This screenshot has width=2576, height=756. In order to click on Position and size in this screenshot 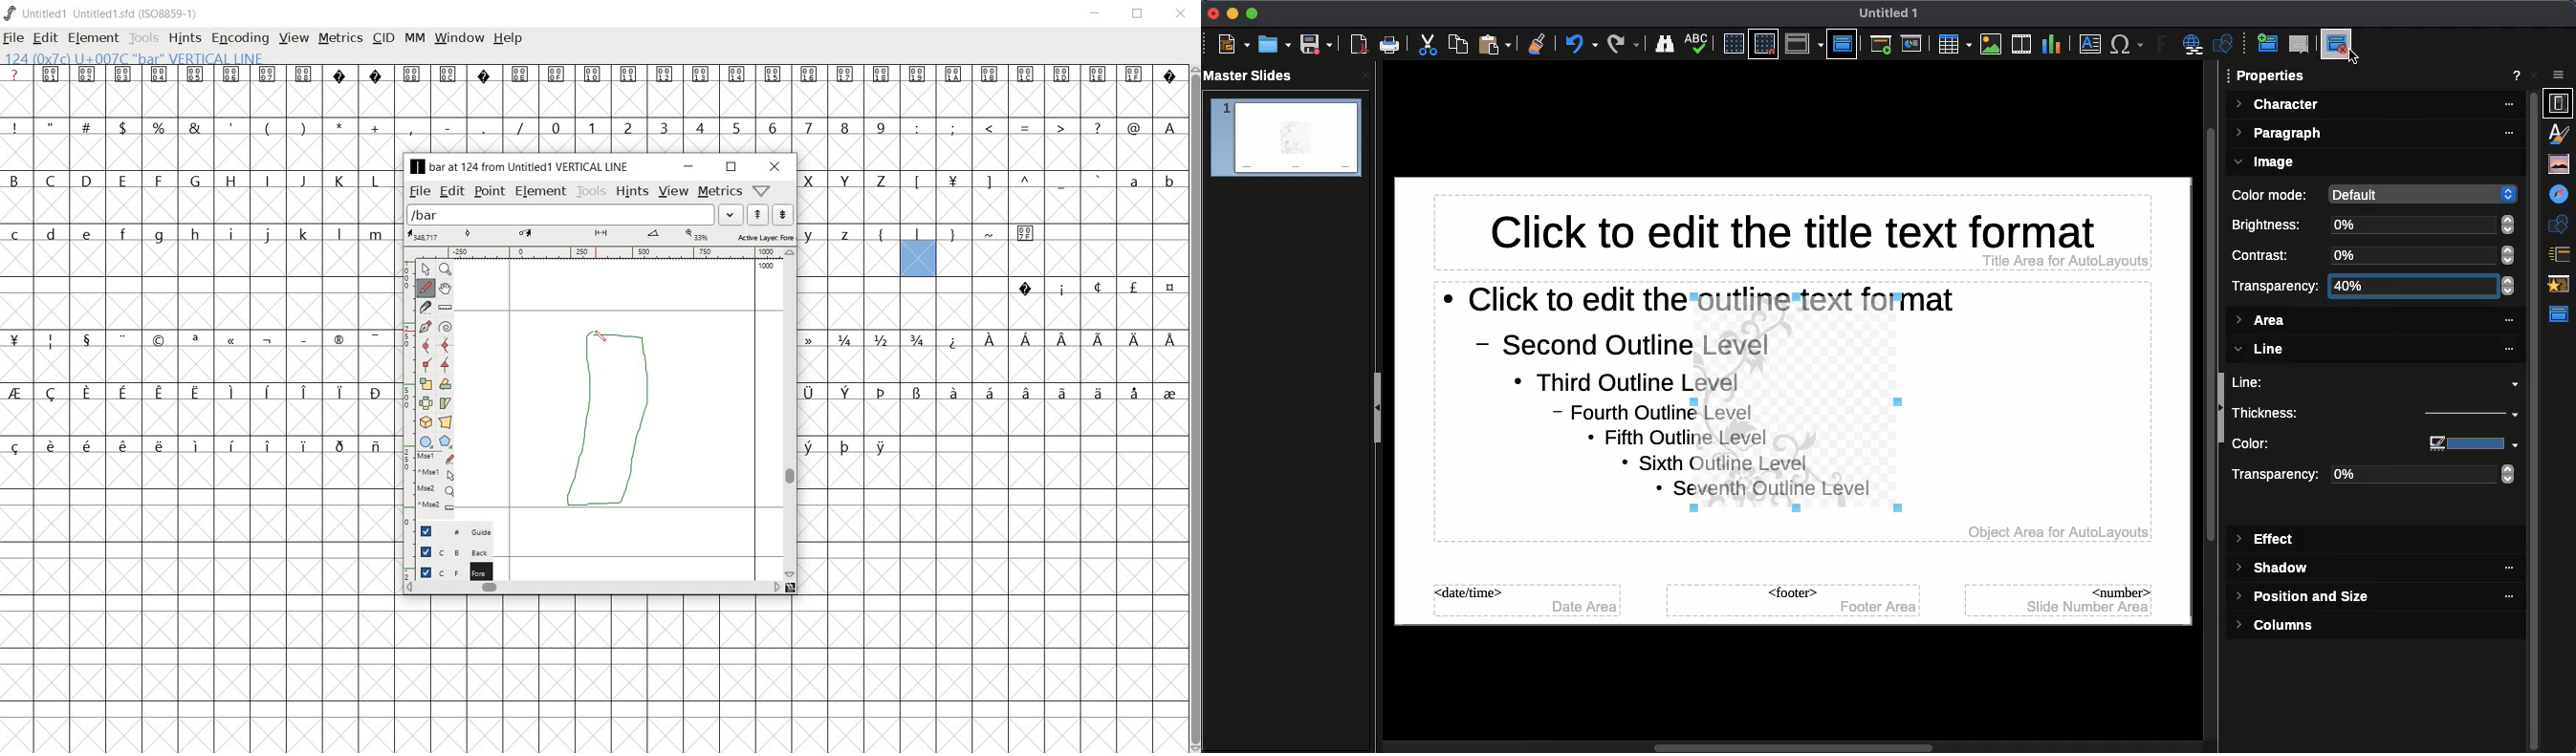, I will do `click(2305, 599)`.